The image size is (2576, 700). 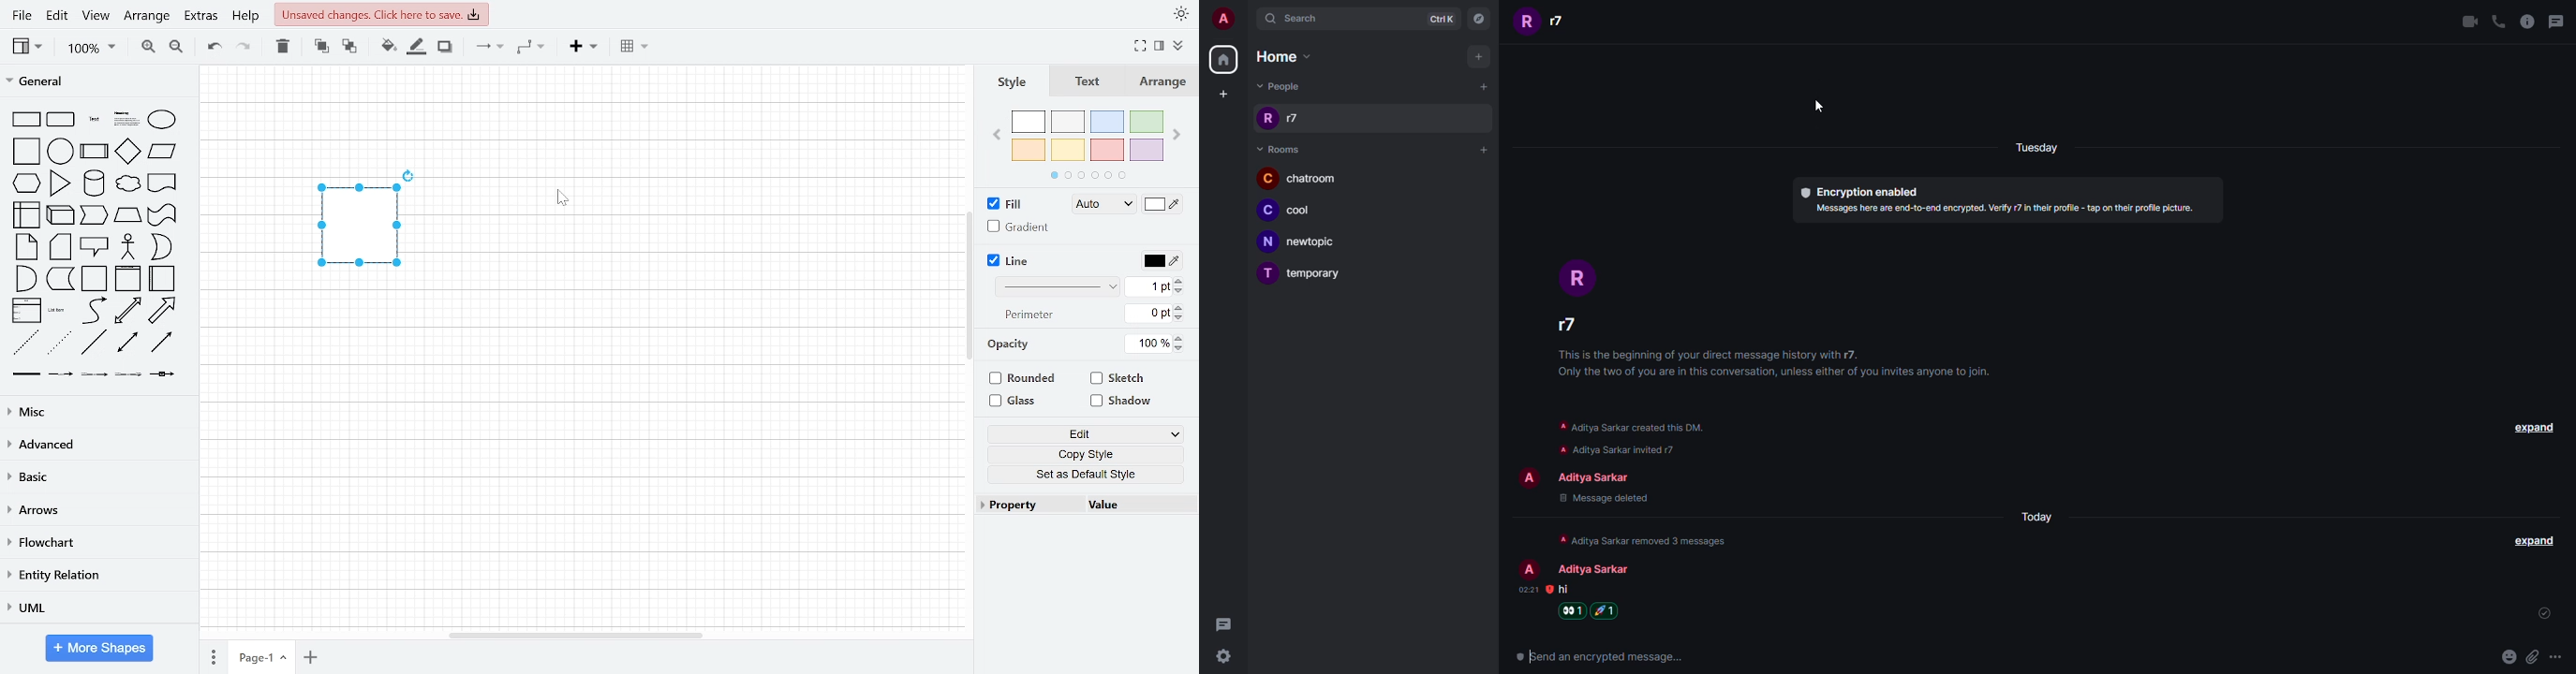 What do you see at coordinates (1316, 275) in the screenshot?
I see `room` at bounding box center [1316, 275].